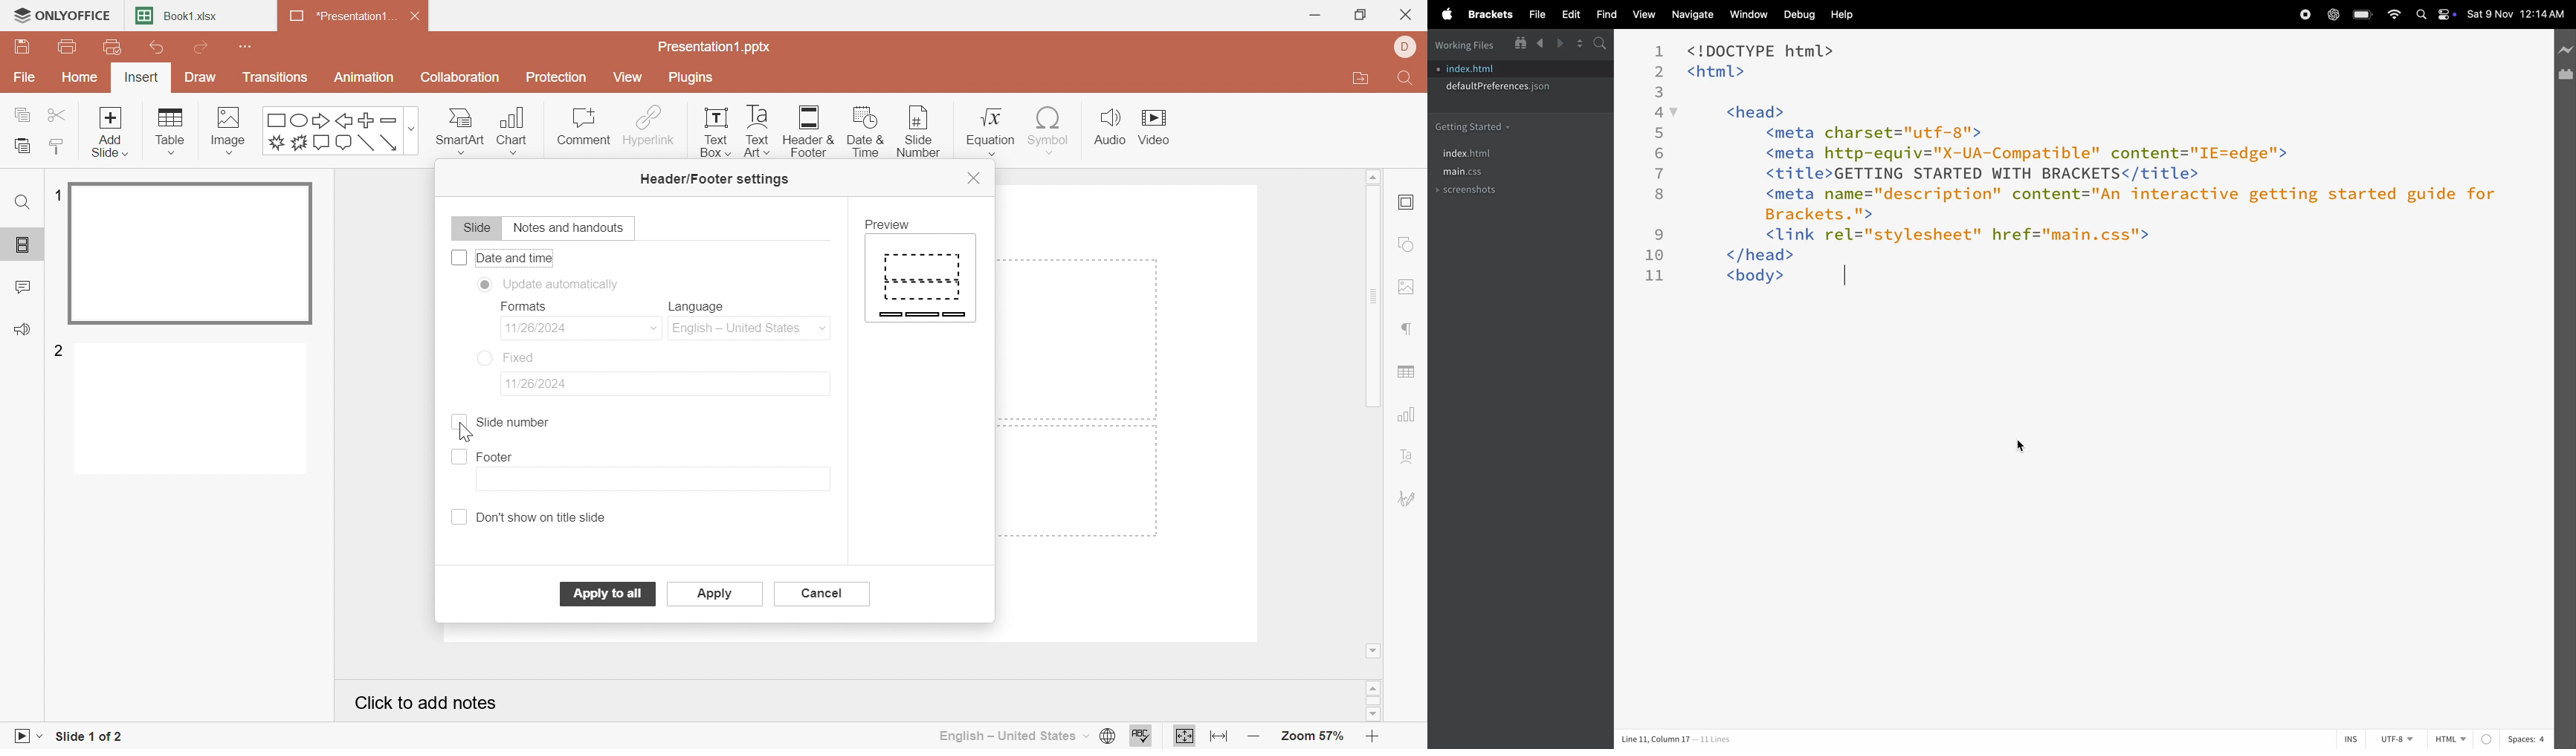  What do you see at coordinates (572, 228) in the screenshot?
I see `Notes and handouts` at bounding box center [572, 228].